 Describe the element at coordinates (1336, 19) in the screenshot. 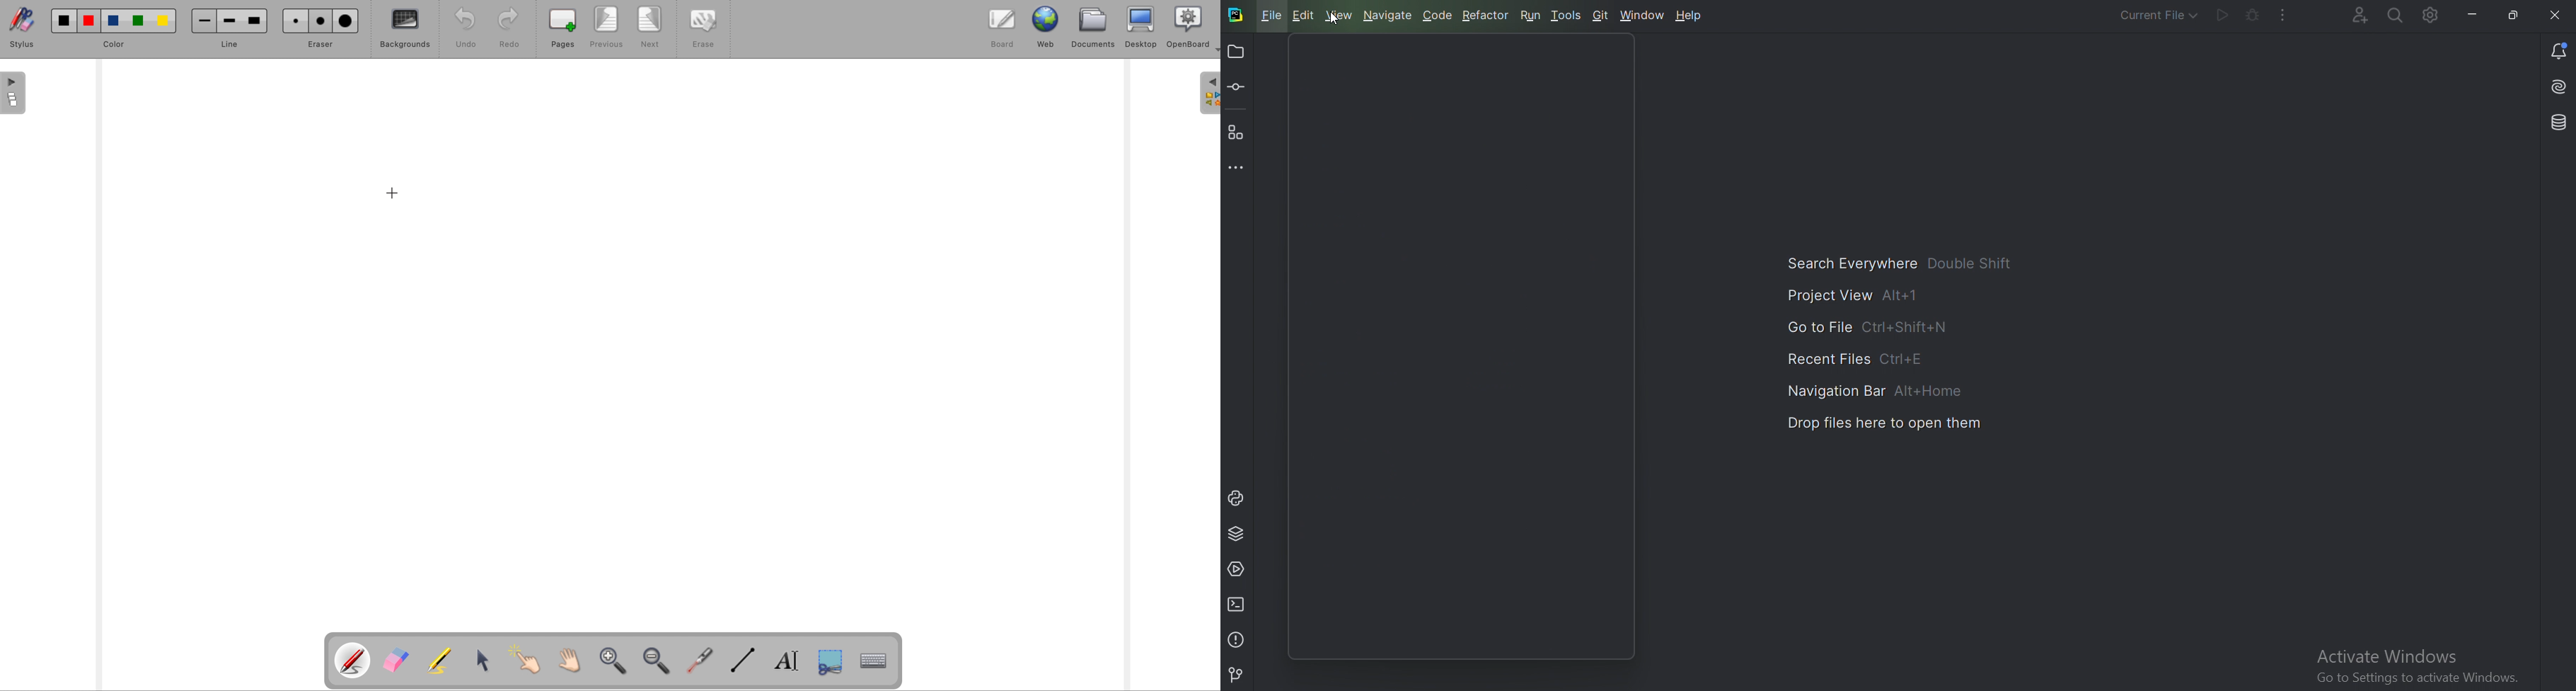

I see `View` at that location.